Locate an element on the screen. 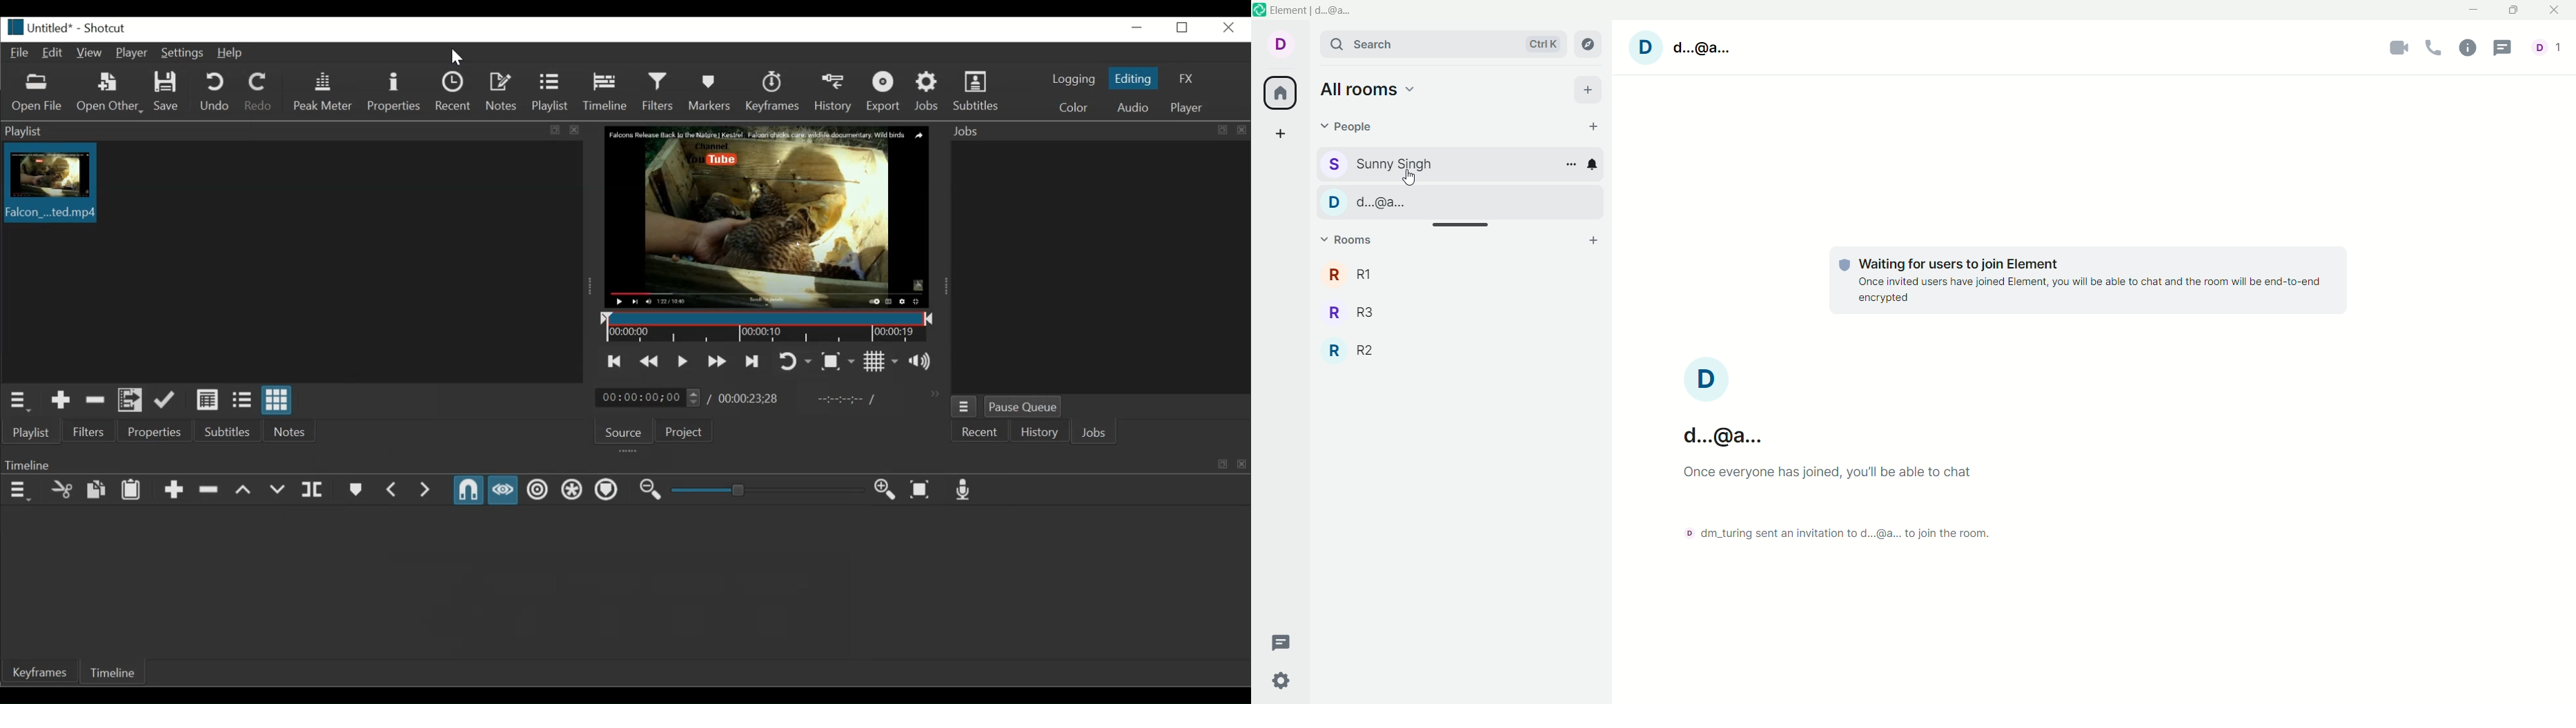  Jobs menu is located at coordinates (964, 407).